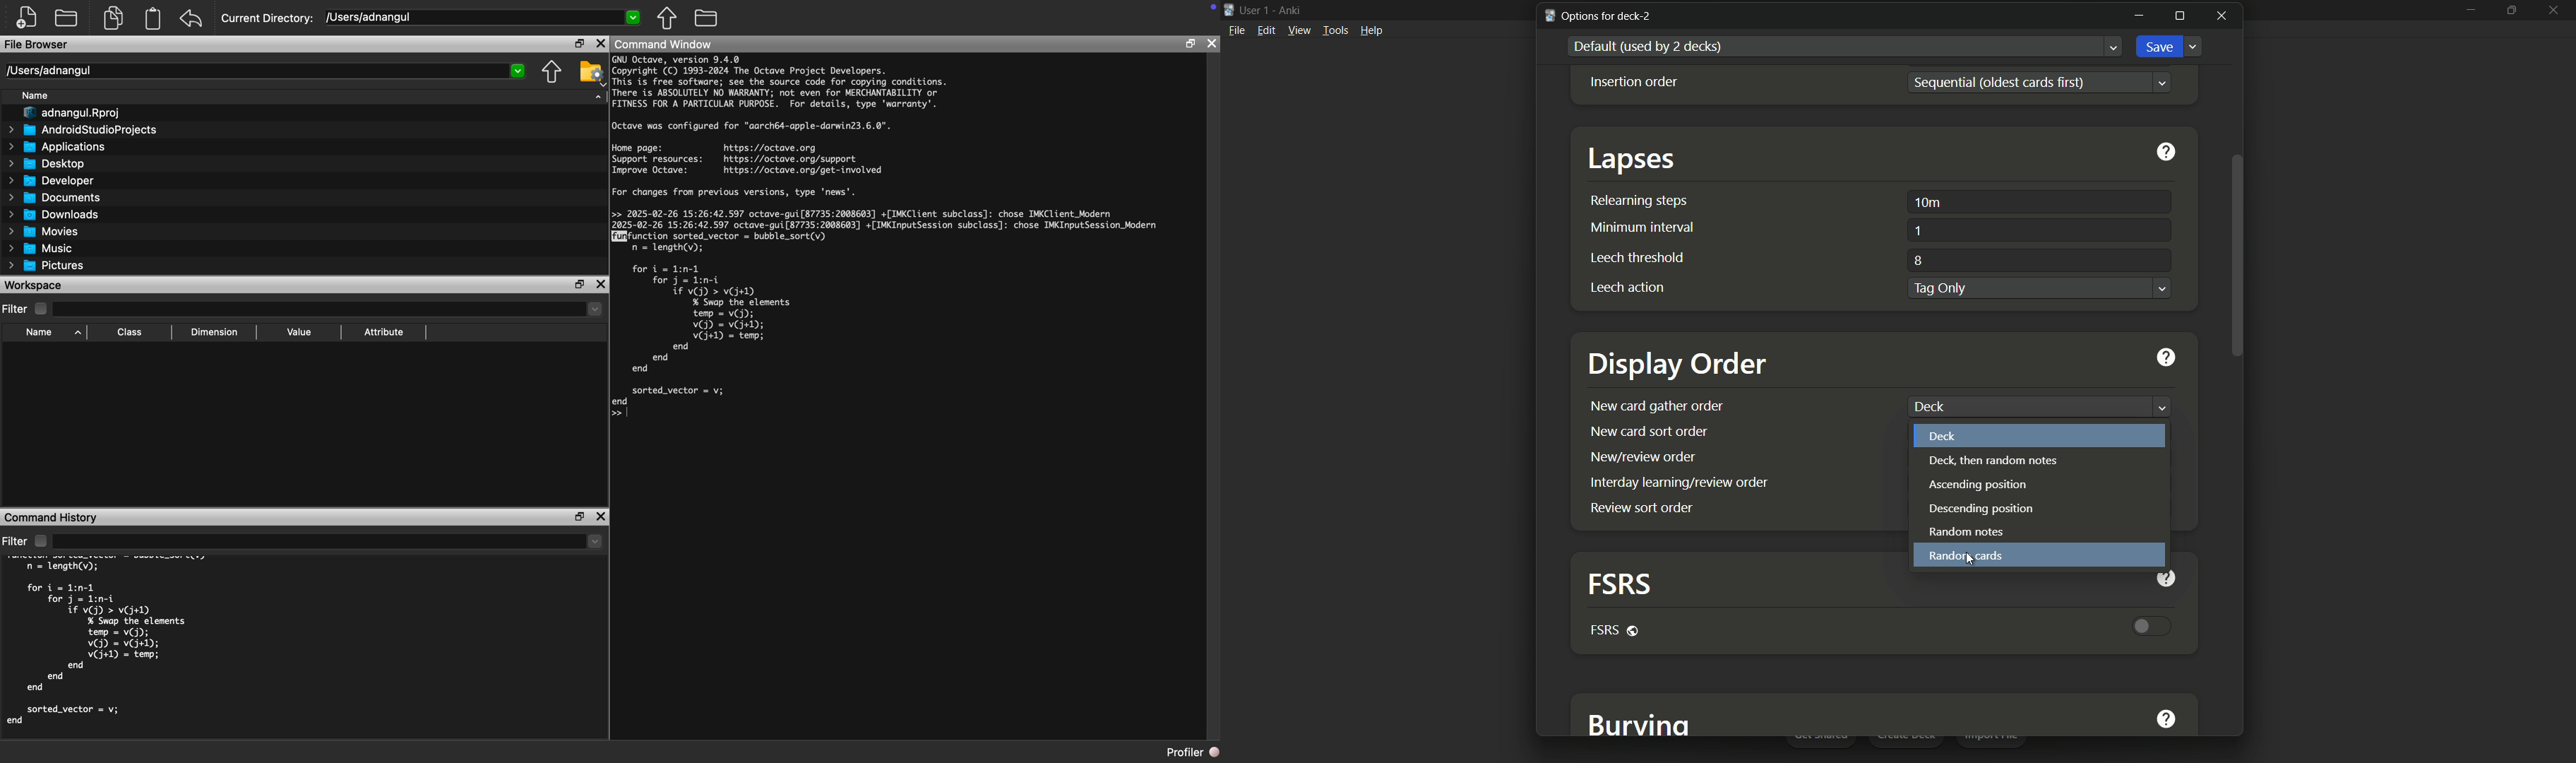 The width and height of the screenshot is (2576, 784). What do you see at coordinates (1984, 510) in the screenshot?
I see `descending position` at bounding box center [1984, 510].